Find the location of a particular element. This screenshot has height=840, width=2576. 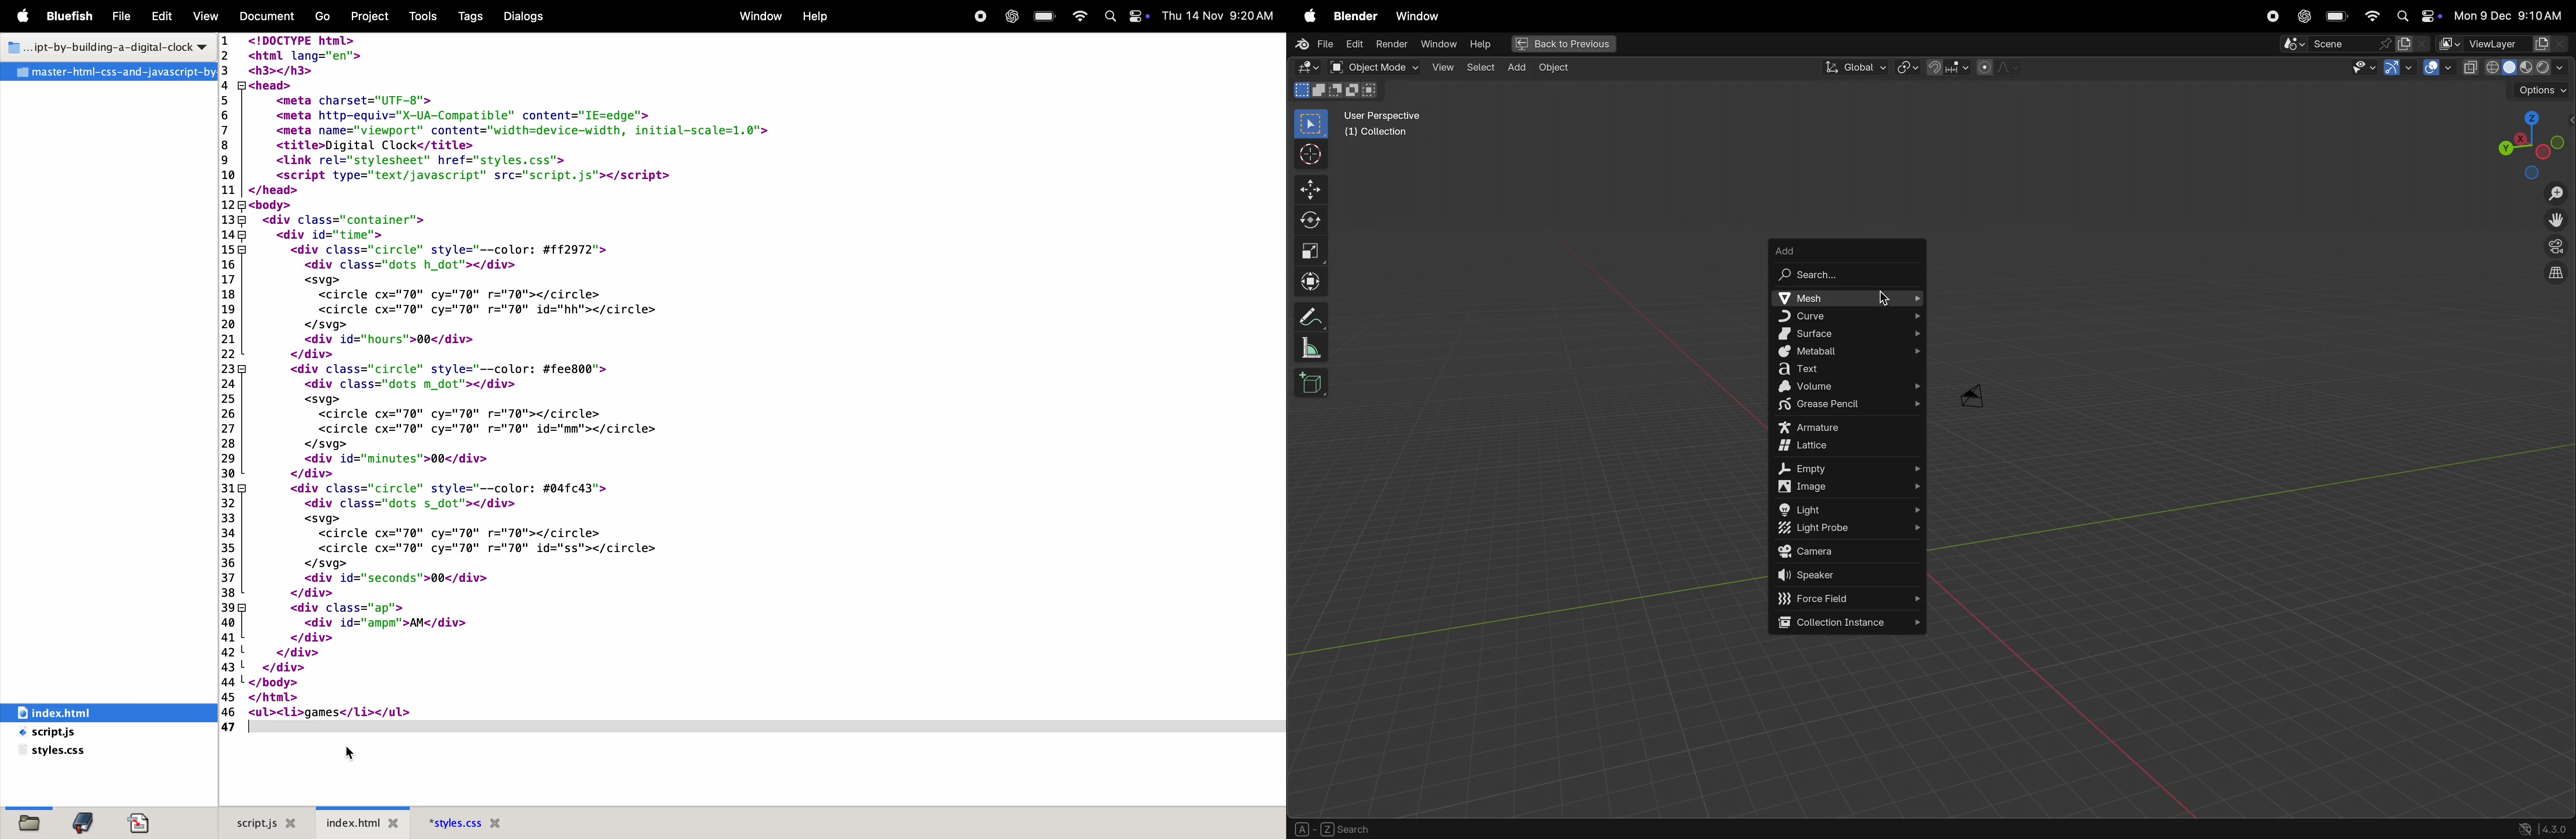

back to previous is located at coordinates (1561, 45).